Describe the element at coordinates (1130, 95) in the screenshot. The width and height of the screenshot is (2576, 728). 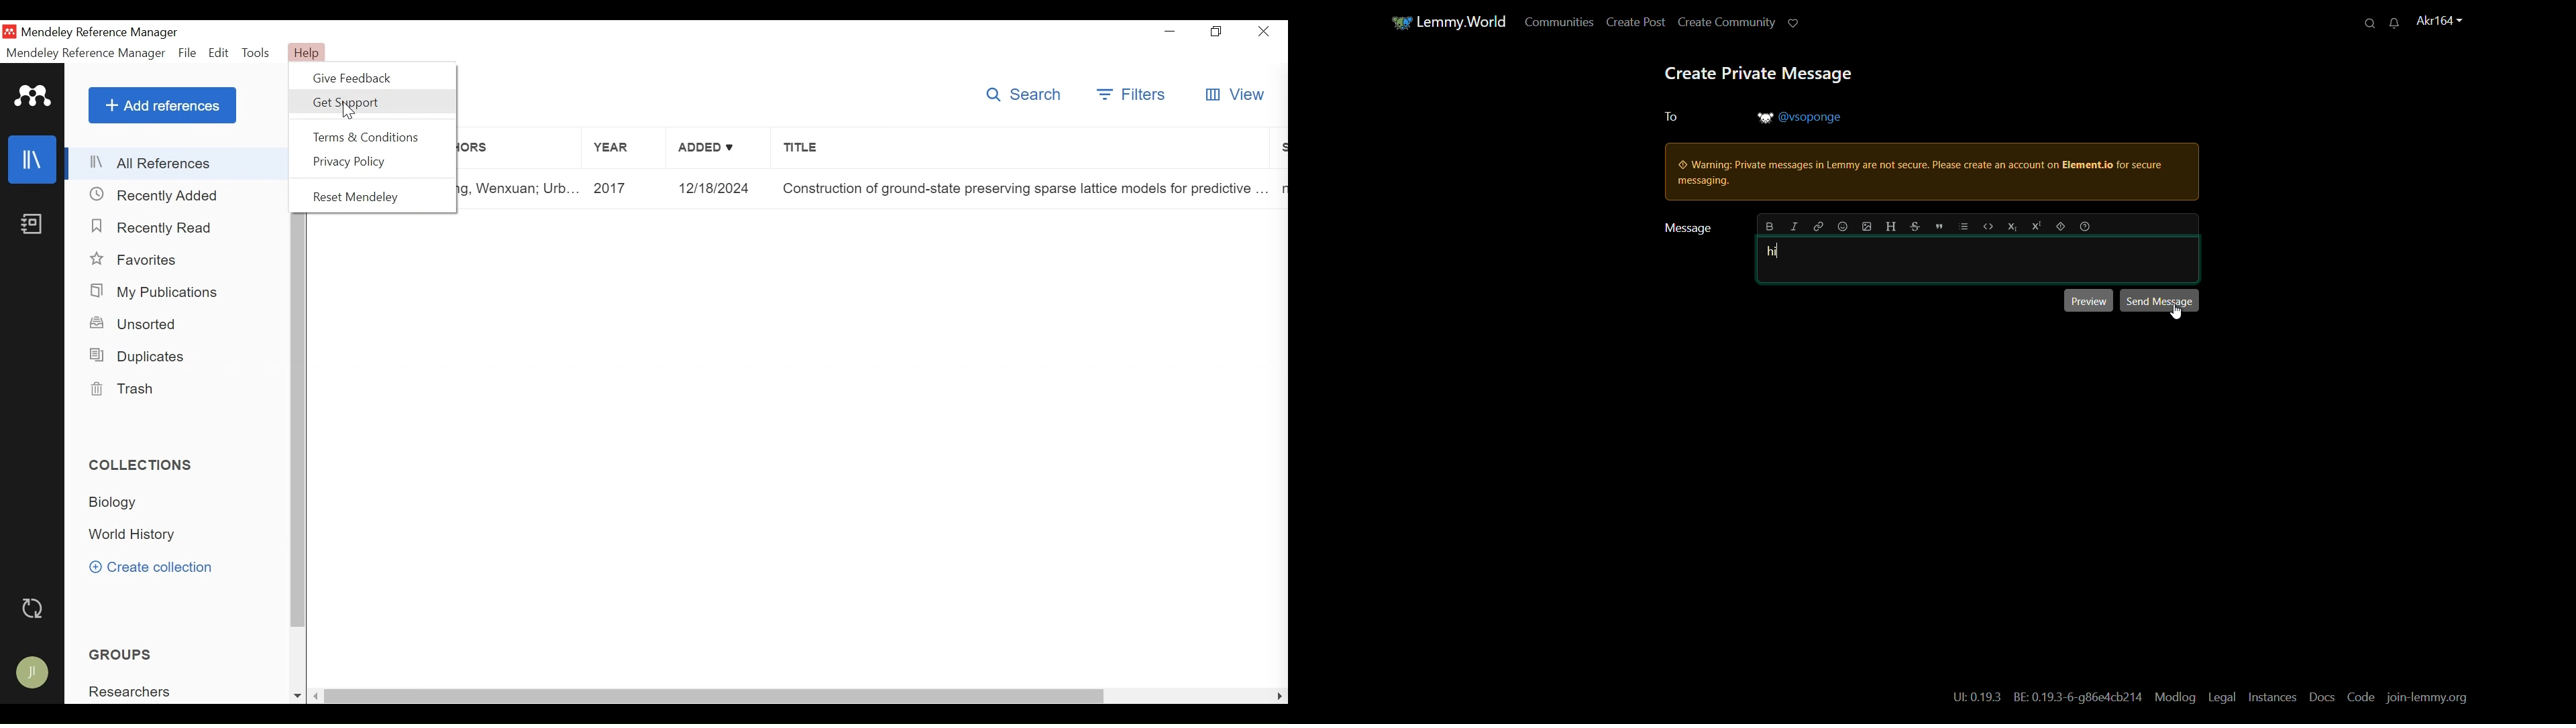
I see `Filters` at that location.